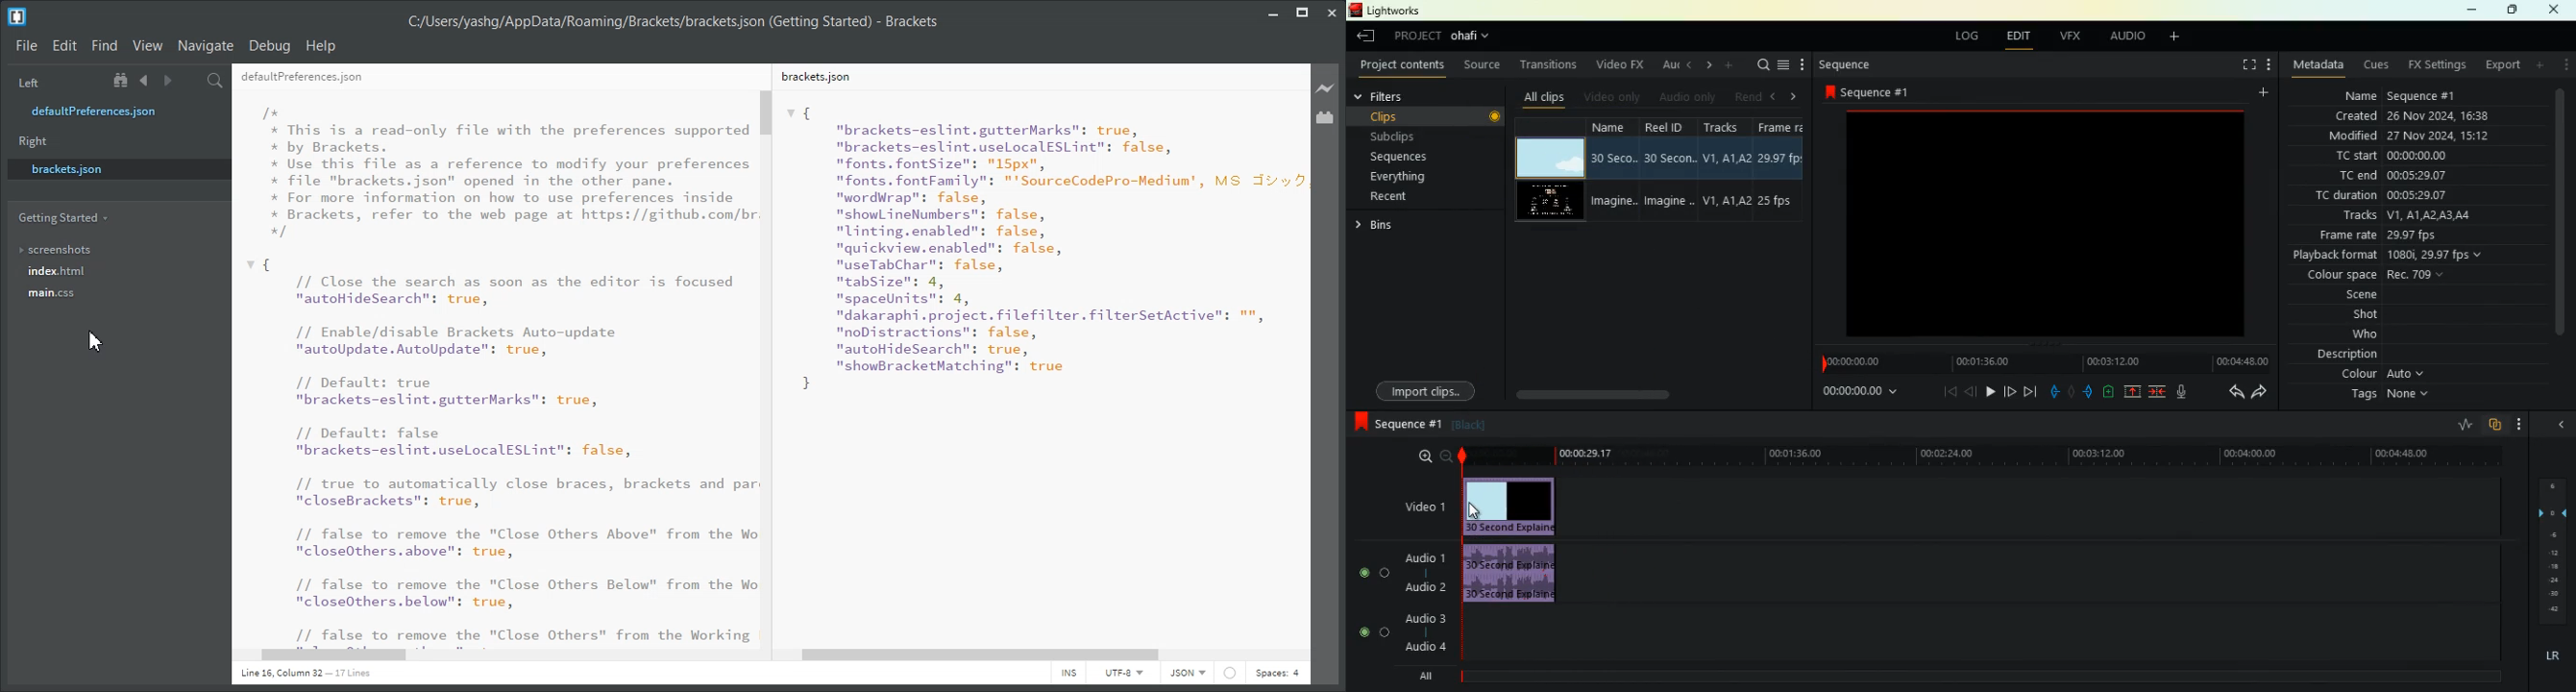 The image size is (2576, 700). Describe the element at coordinates (2406, 196) in the screenshot. I see `tc duration` at that location.